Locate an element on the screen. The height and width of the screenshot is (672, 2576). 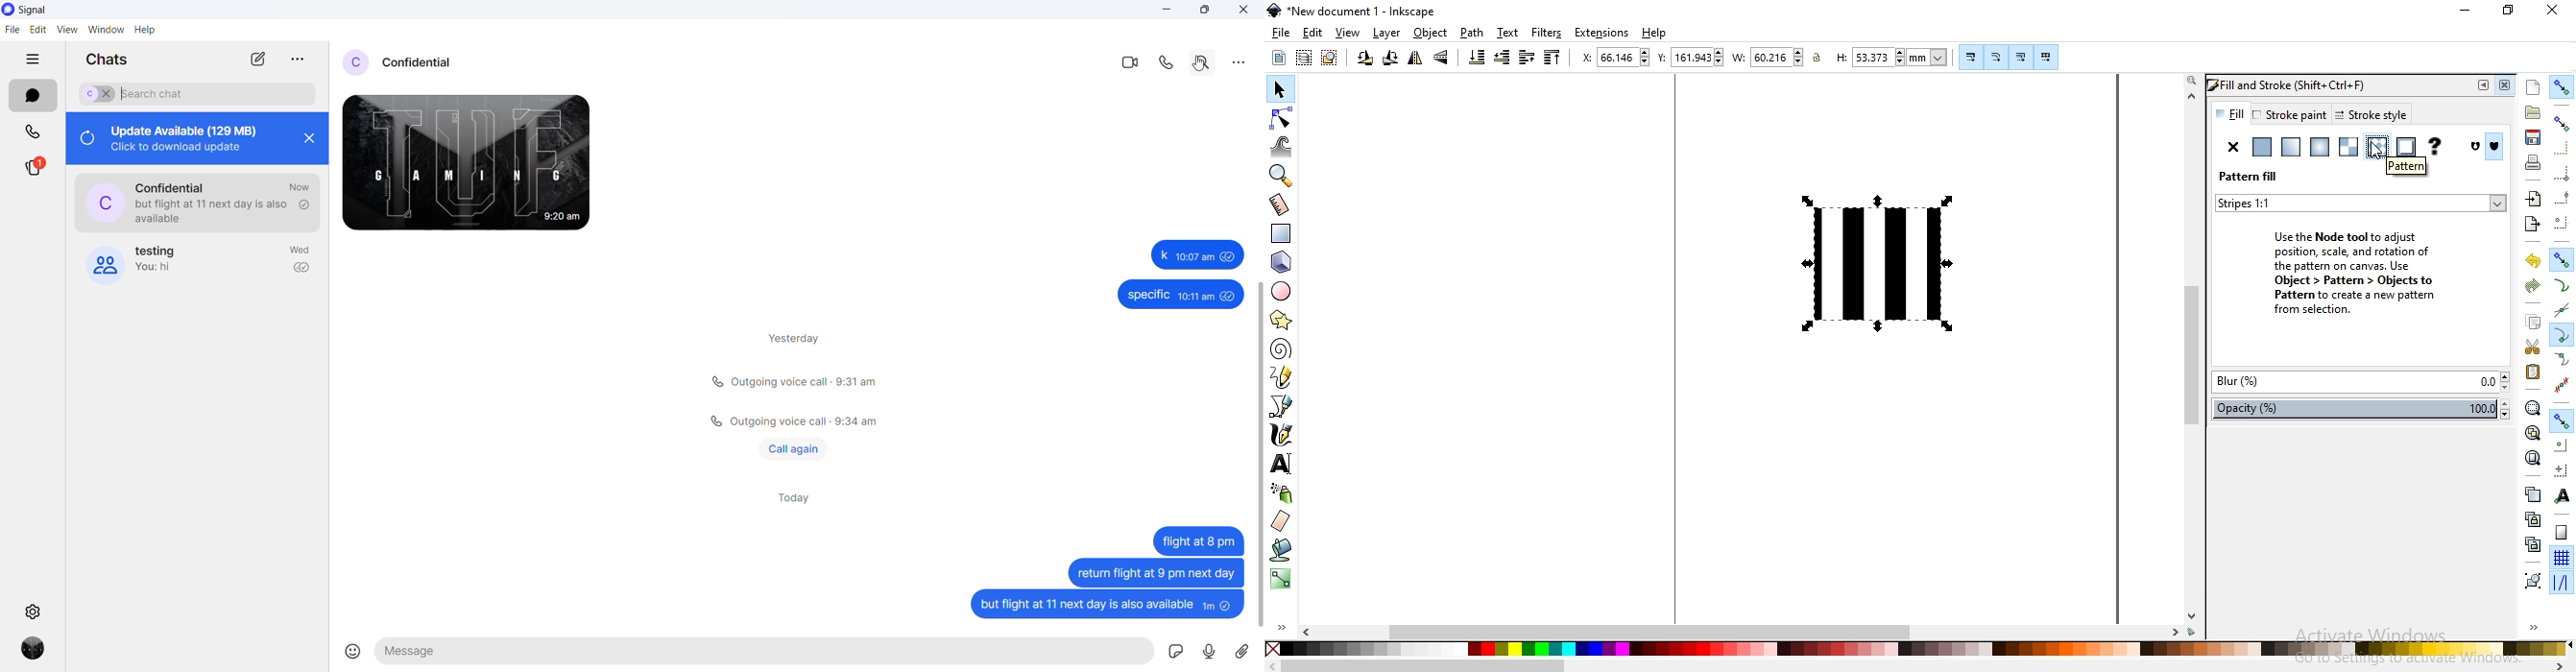
horizontal coordinate of selection is located at coordinates (1584, 58).